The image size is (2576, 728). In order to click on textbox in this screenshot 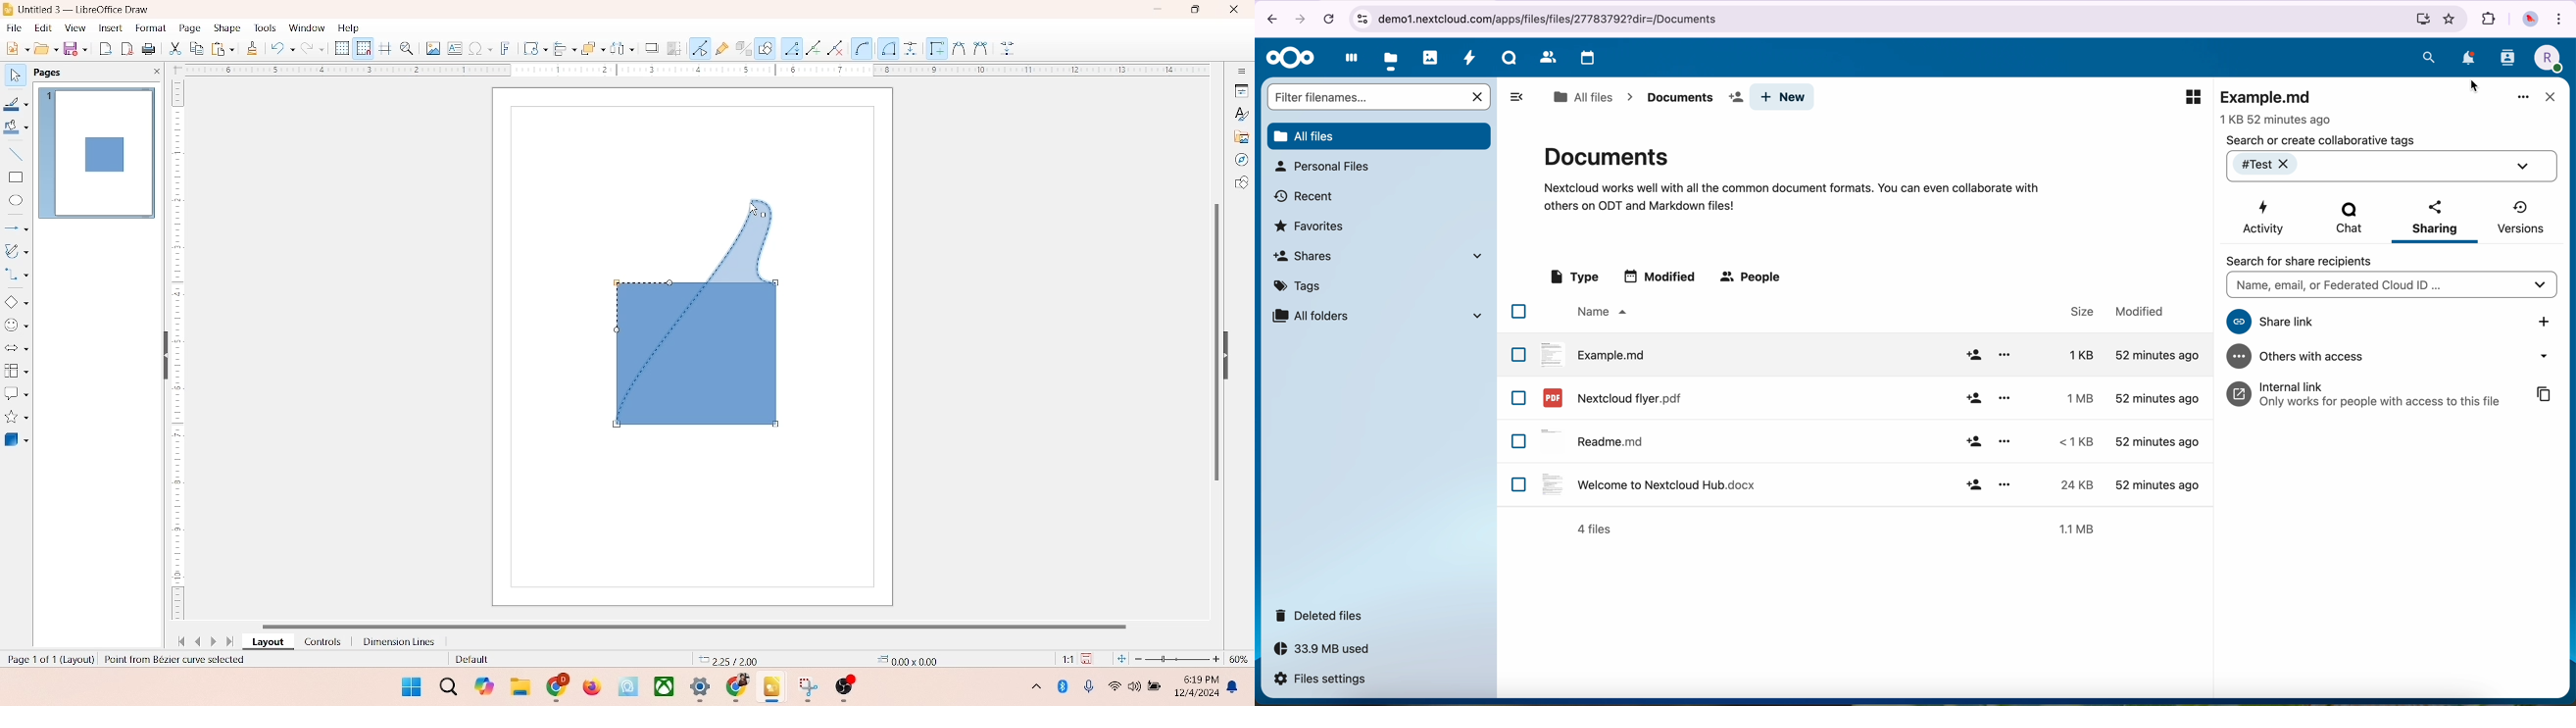, I will do `click(454, 50)`.